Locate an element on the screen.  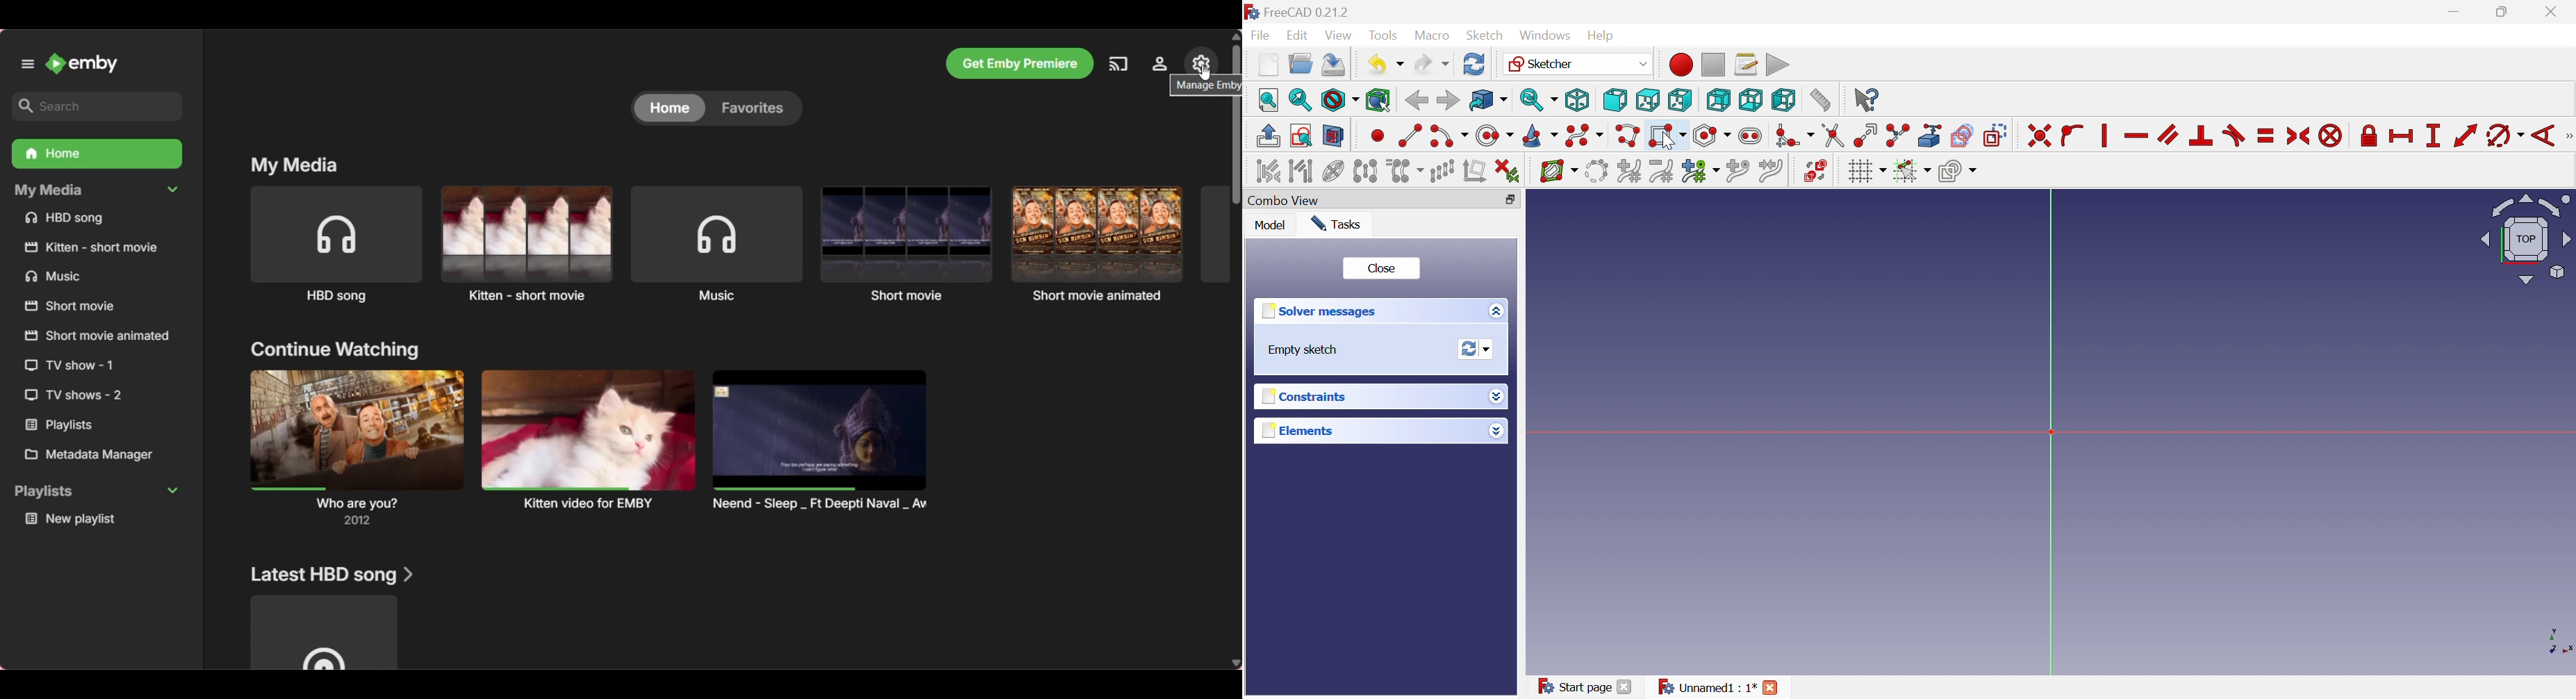
Restore down is located at coordinates (1510, 201).